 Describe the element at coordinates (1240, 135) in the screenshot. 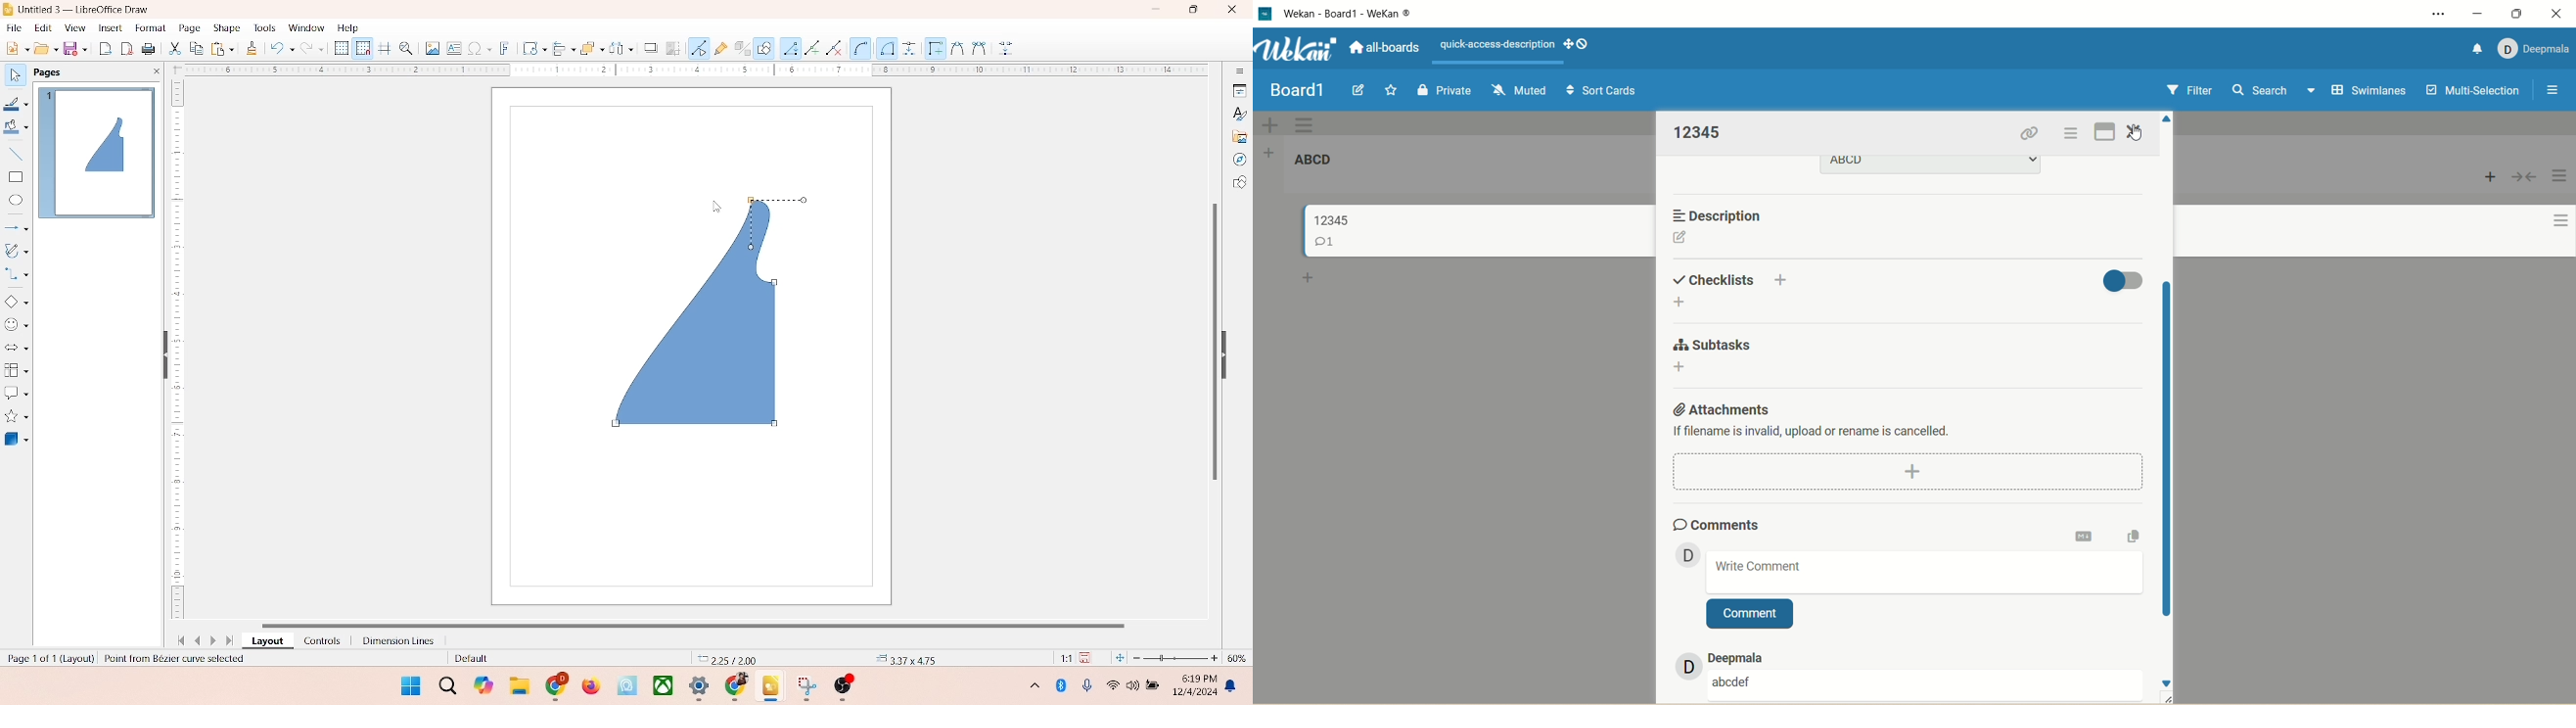

I see `gallery` at that location.